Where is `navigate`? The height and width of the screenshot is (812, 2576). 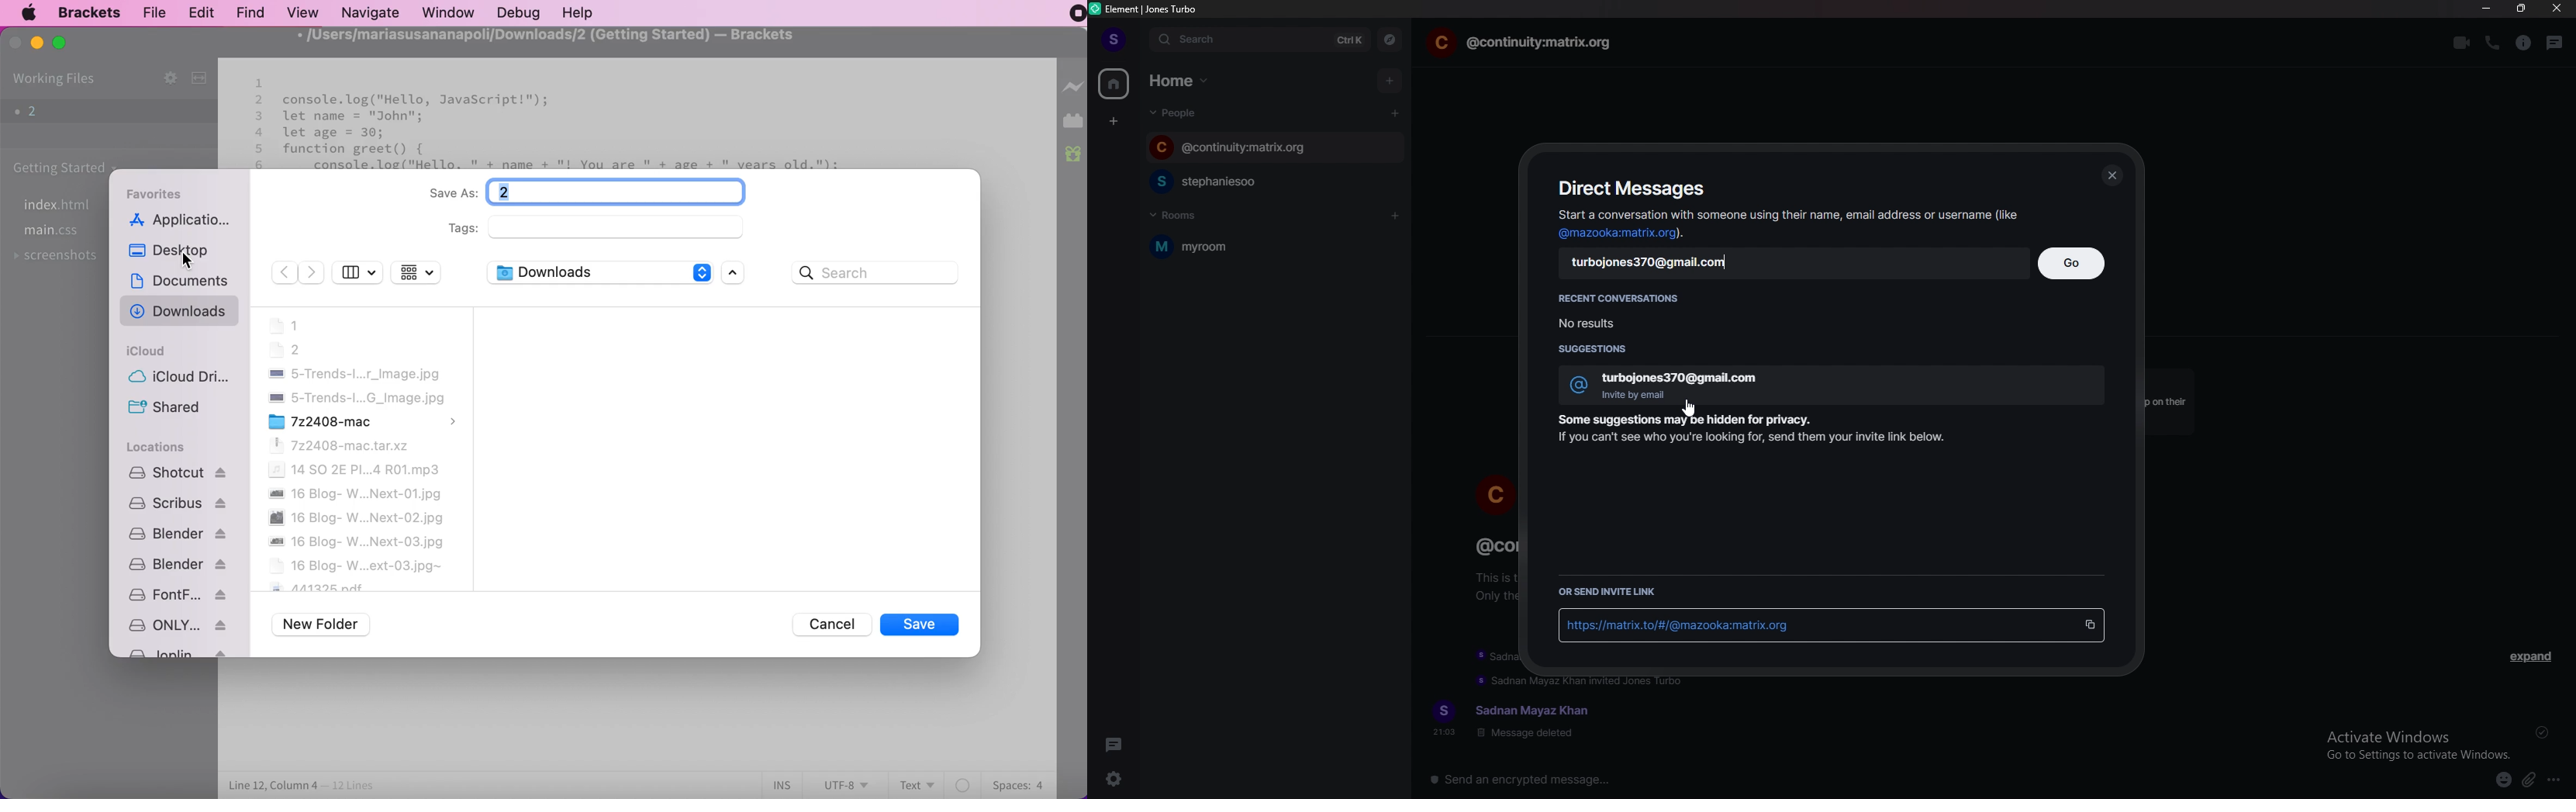 navigate is located at coordinates (370, 11).